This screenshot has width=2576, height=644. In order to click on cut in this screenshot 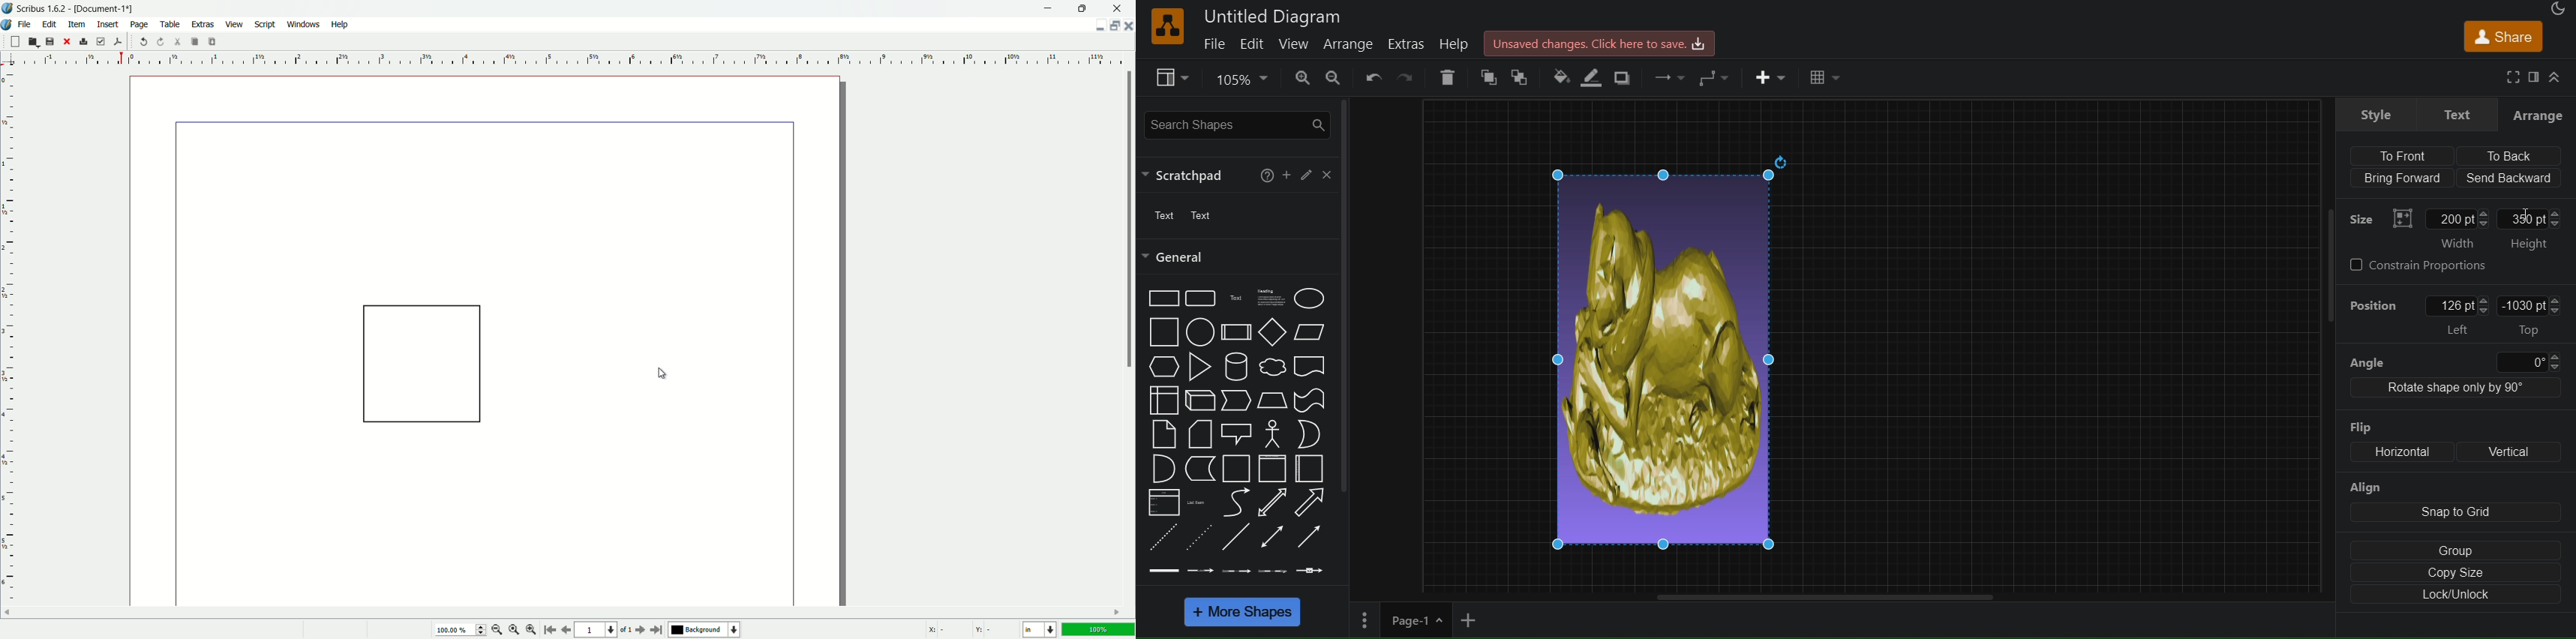, I will do `click(176, 41)`.